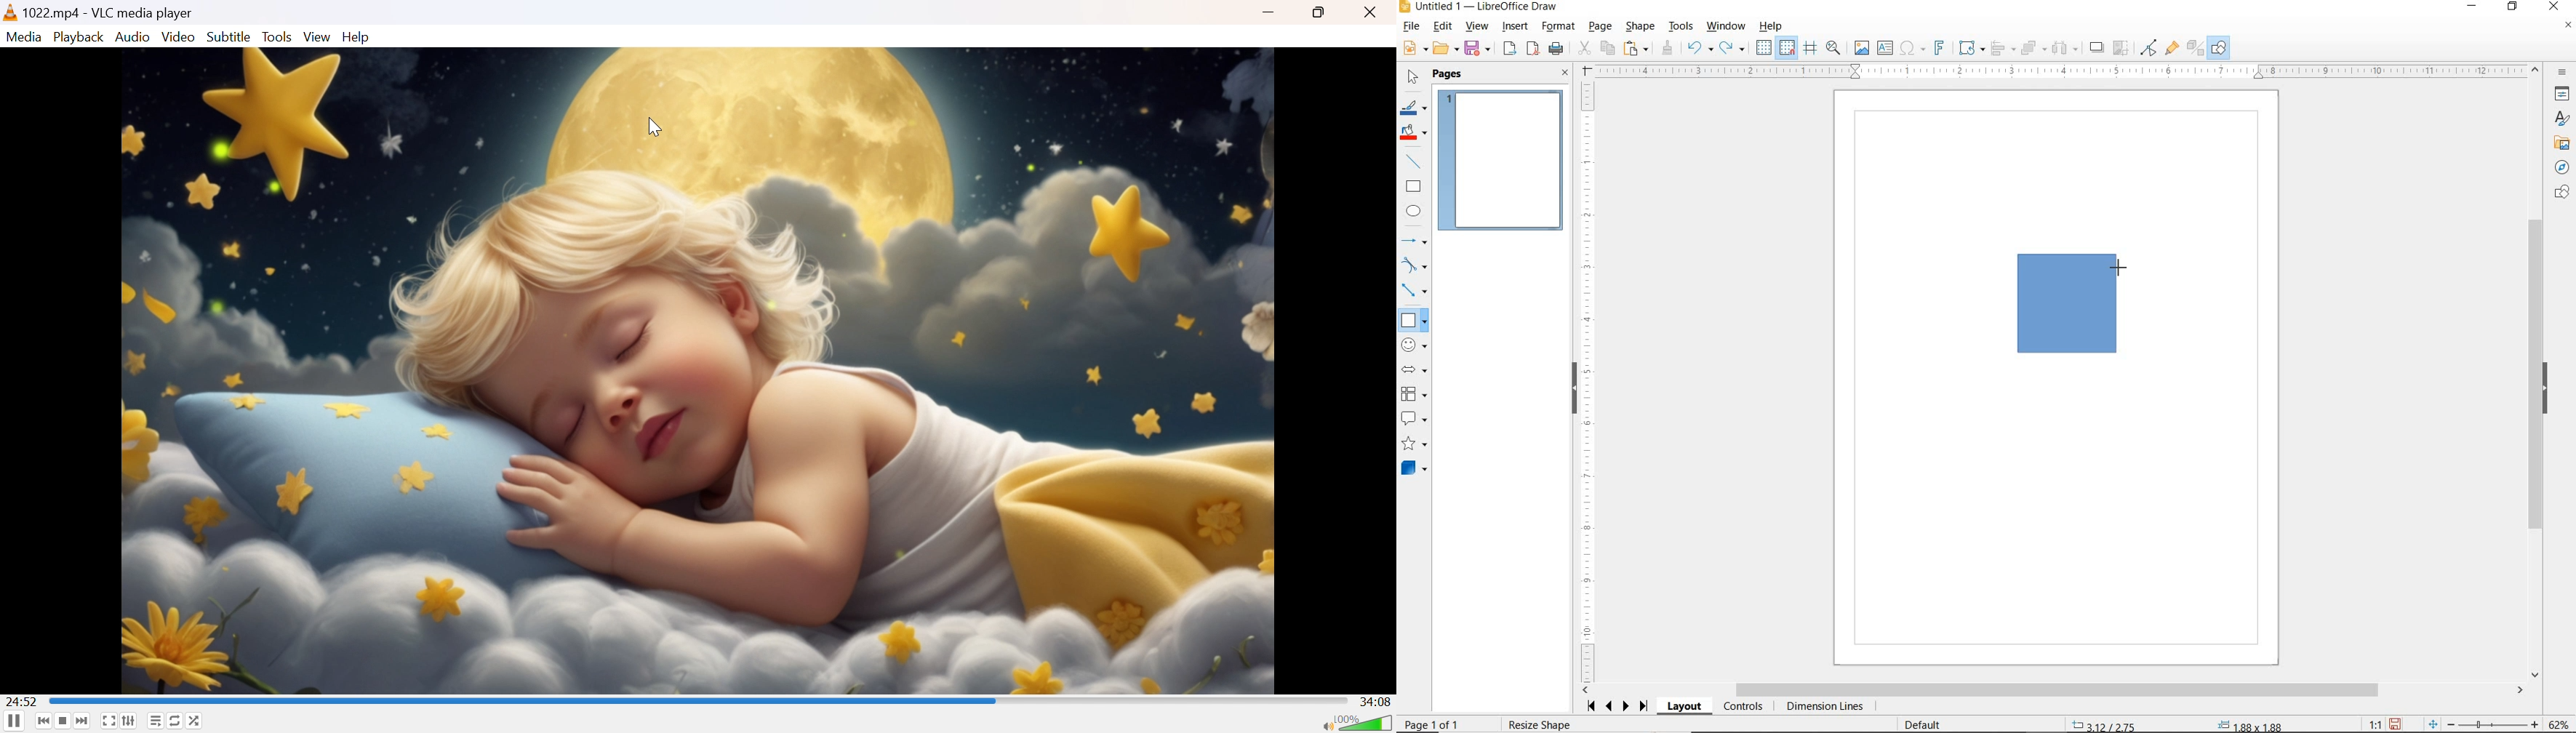 This screenshot has height=756, width=2576. I want to click on Next media in the playlist, skip forward when held, so click(83, 722).